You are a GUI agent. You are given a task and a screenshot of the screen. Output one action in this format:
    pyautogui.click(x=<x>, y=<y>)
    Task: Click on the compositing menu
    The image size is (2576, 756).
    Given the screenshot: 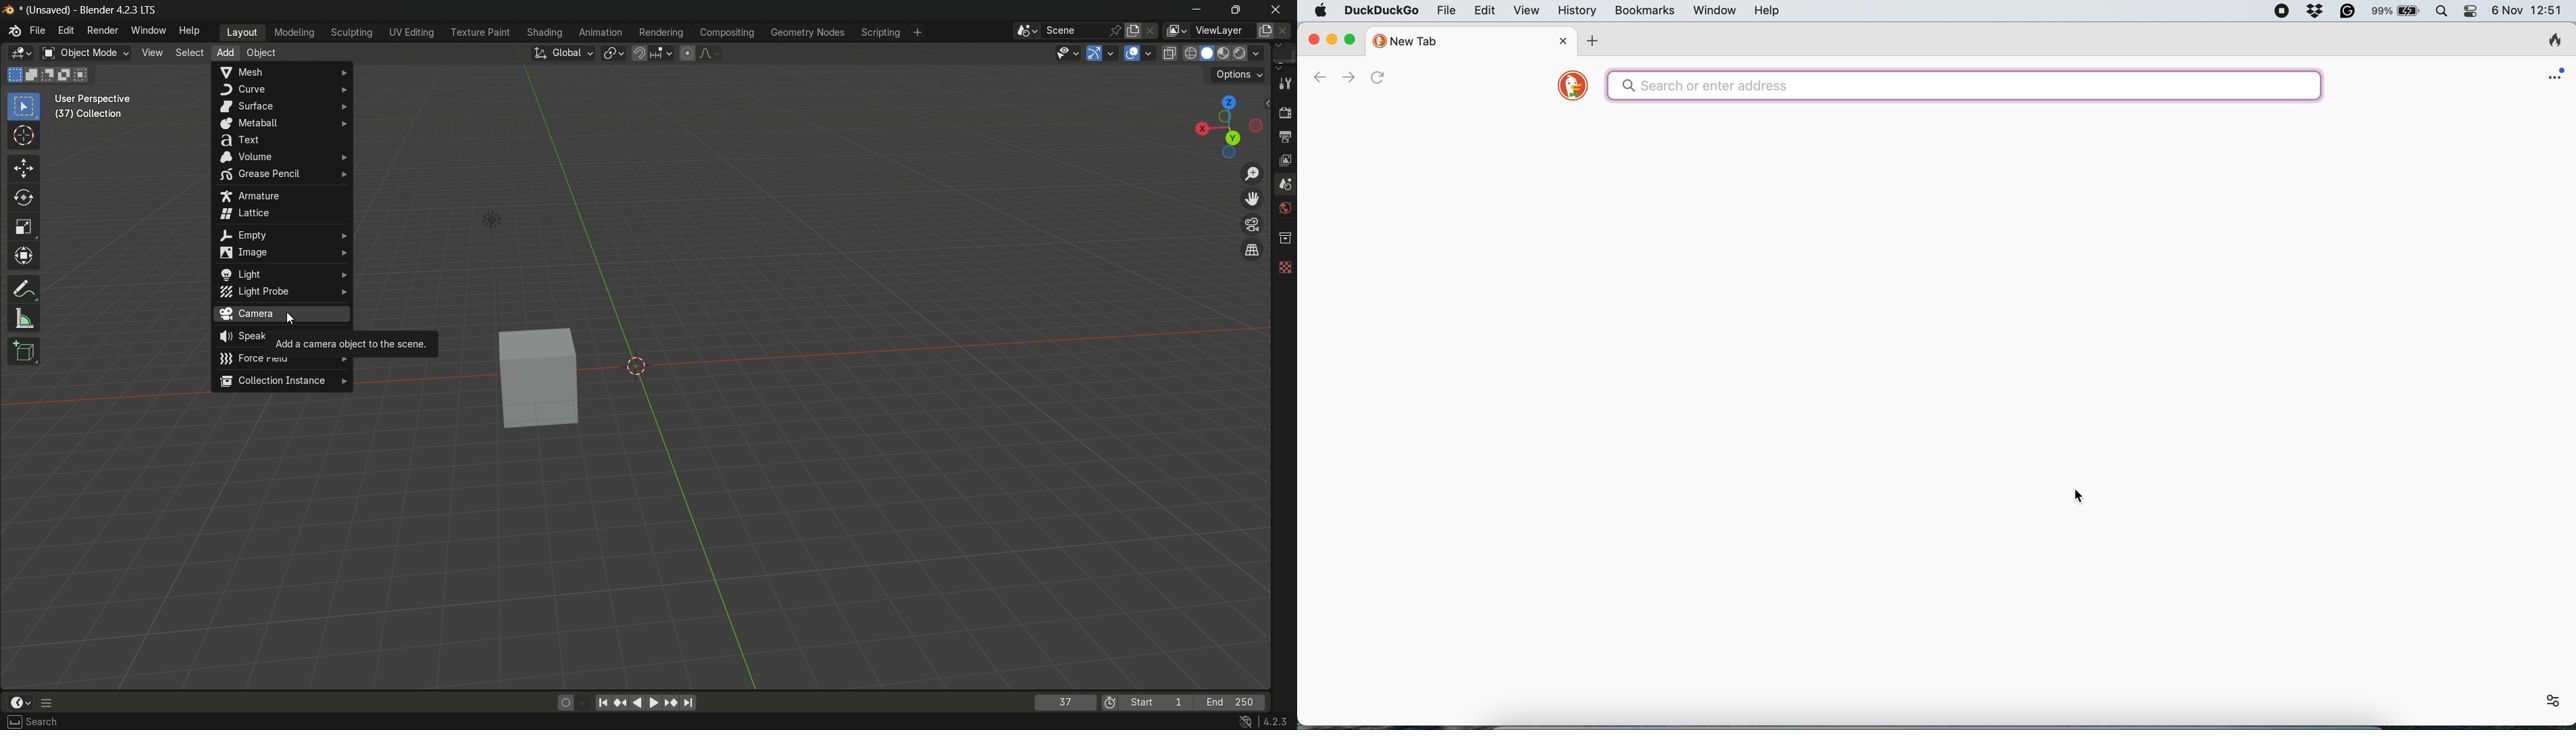 What is the action you would take?
    pyautogui.click(x=725, y=32)
    